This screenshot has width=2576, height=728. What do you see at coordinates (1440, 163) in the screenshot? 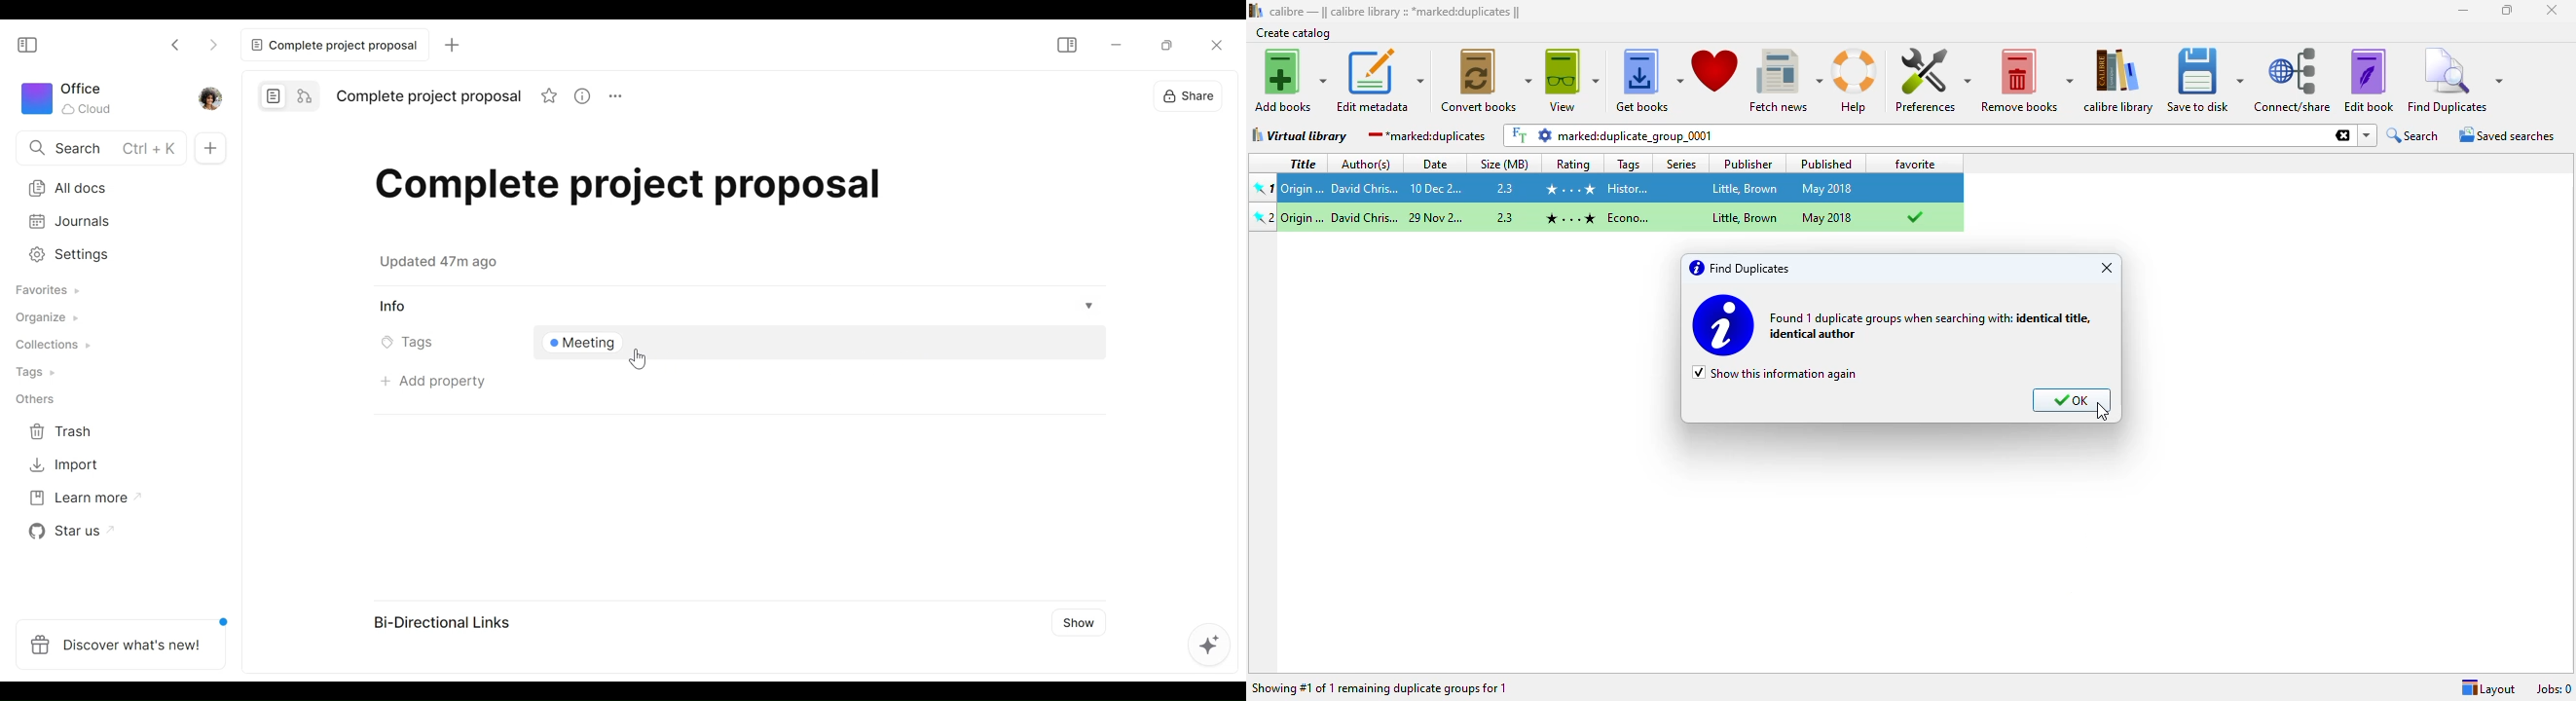
I see `date` at bounding box center [1440, 163].